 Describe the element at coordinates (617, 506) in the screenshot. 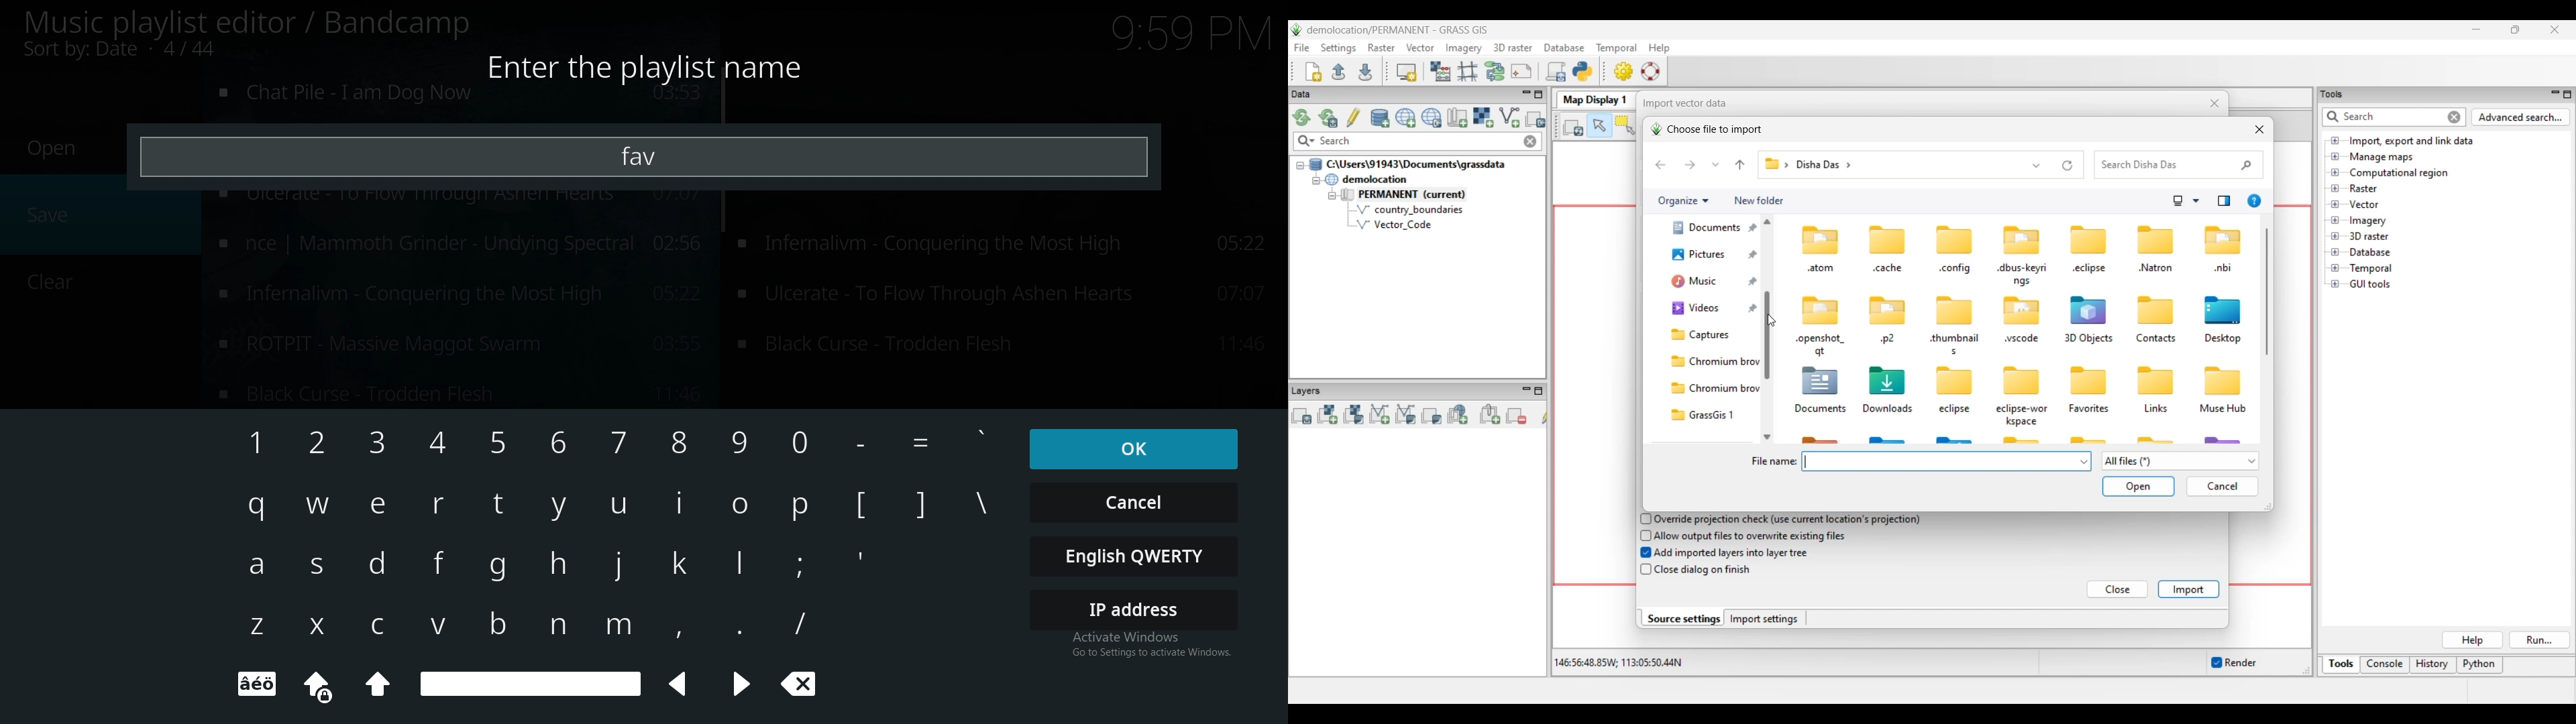

I see `keyboard input` at that location.